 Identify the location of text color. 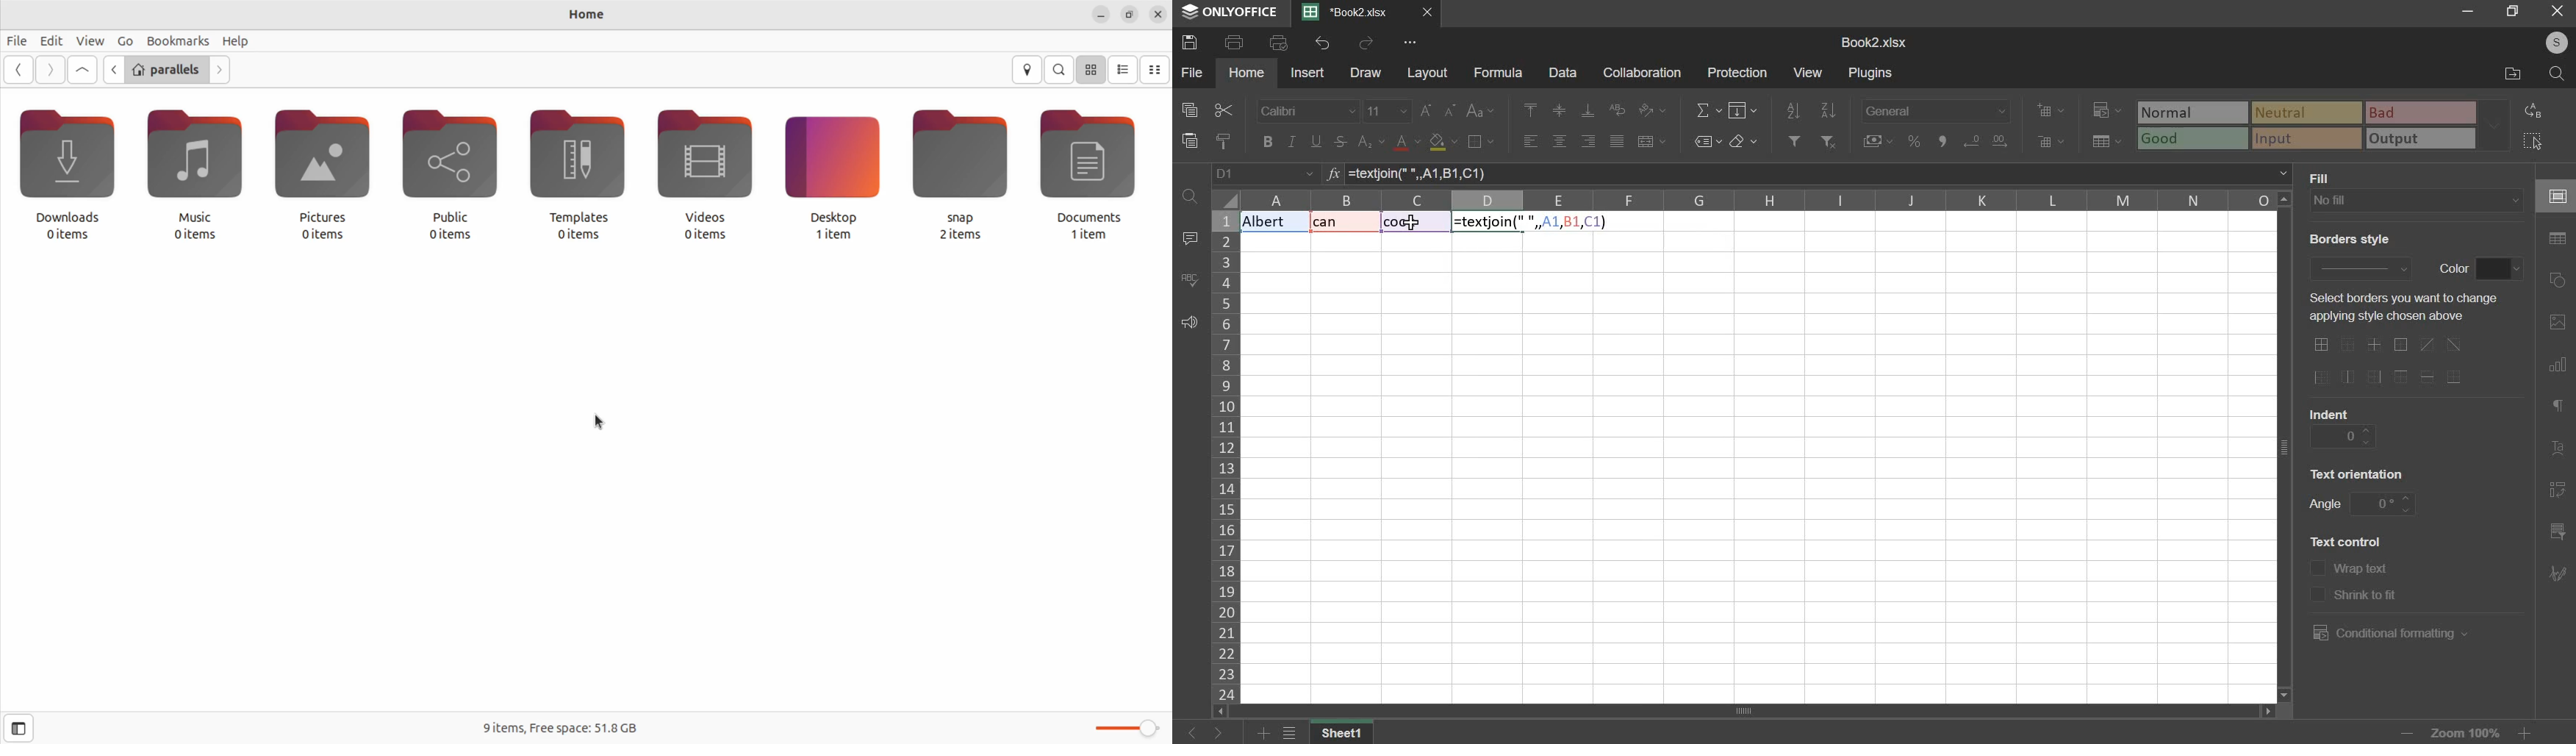
(1408, 143).